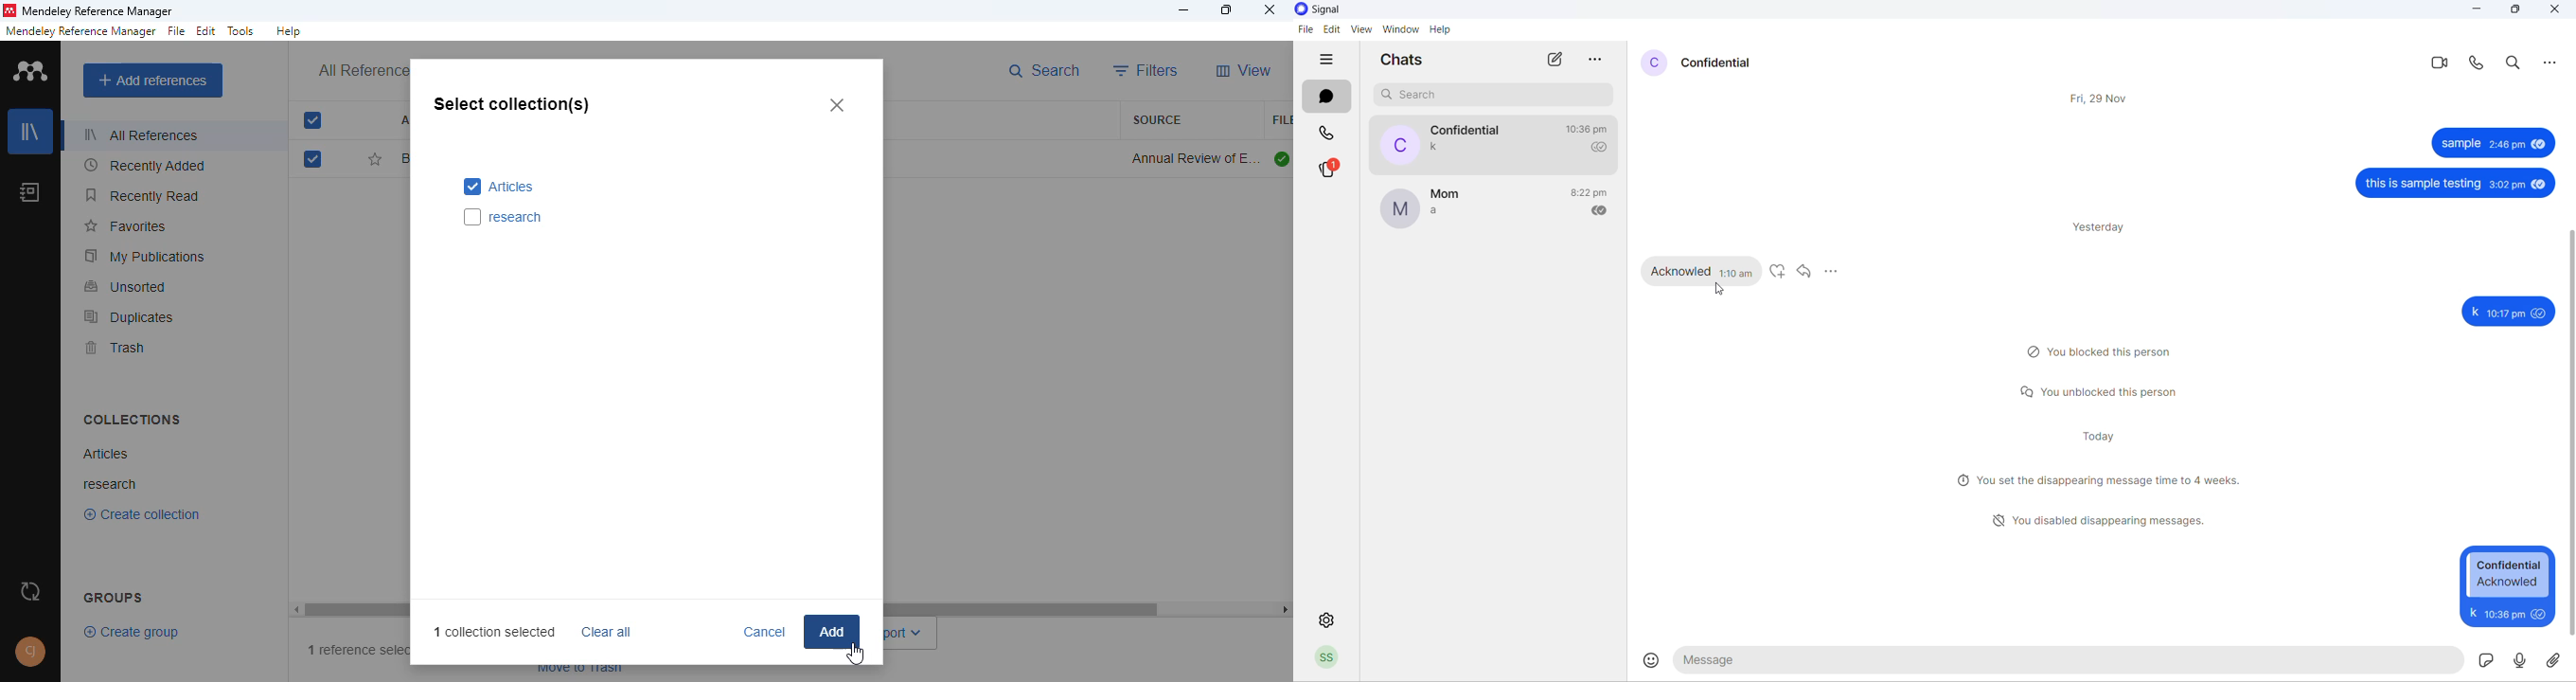 The width and height of the screenshot is (2576, 700). Describe the element at coordinates (1228, 9) in the screenshot. I see `maximize` at that location.